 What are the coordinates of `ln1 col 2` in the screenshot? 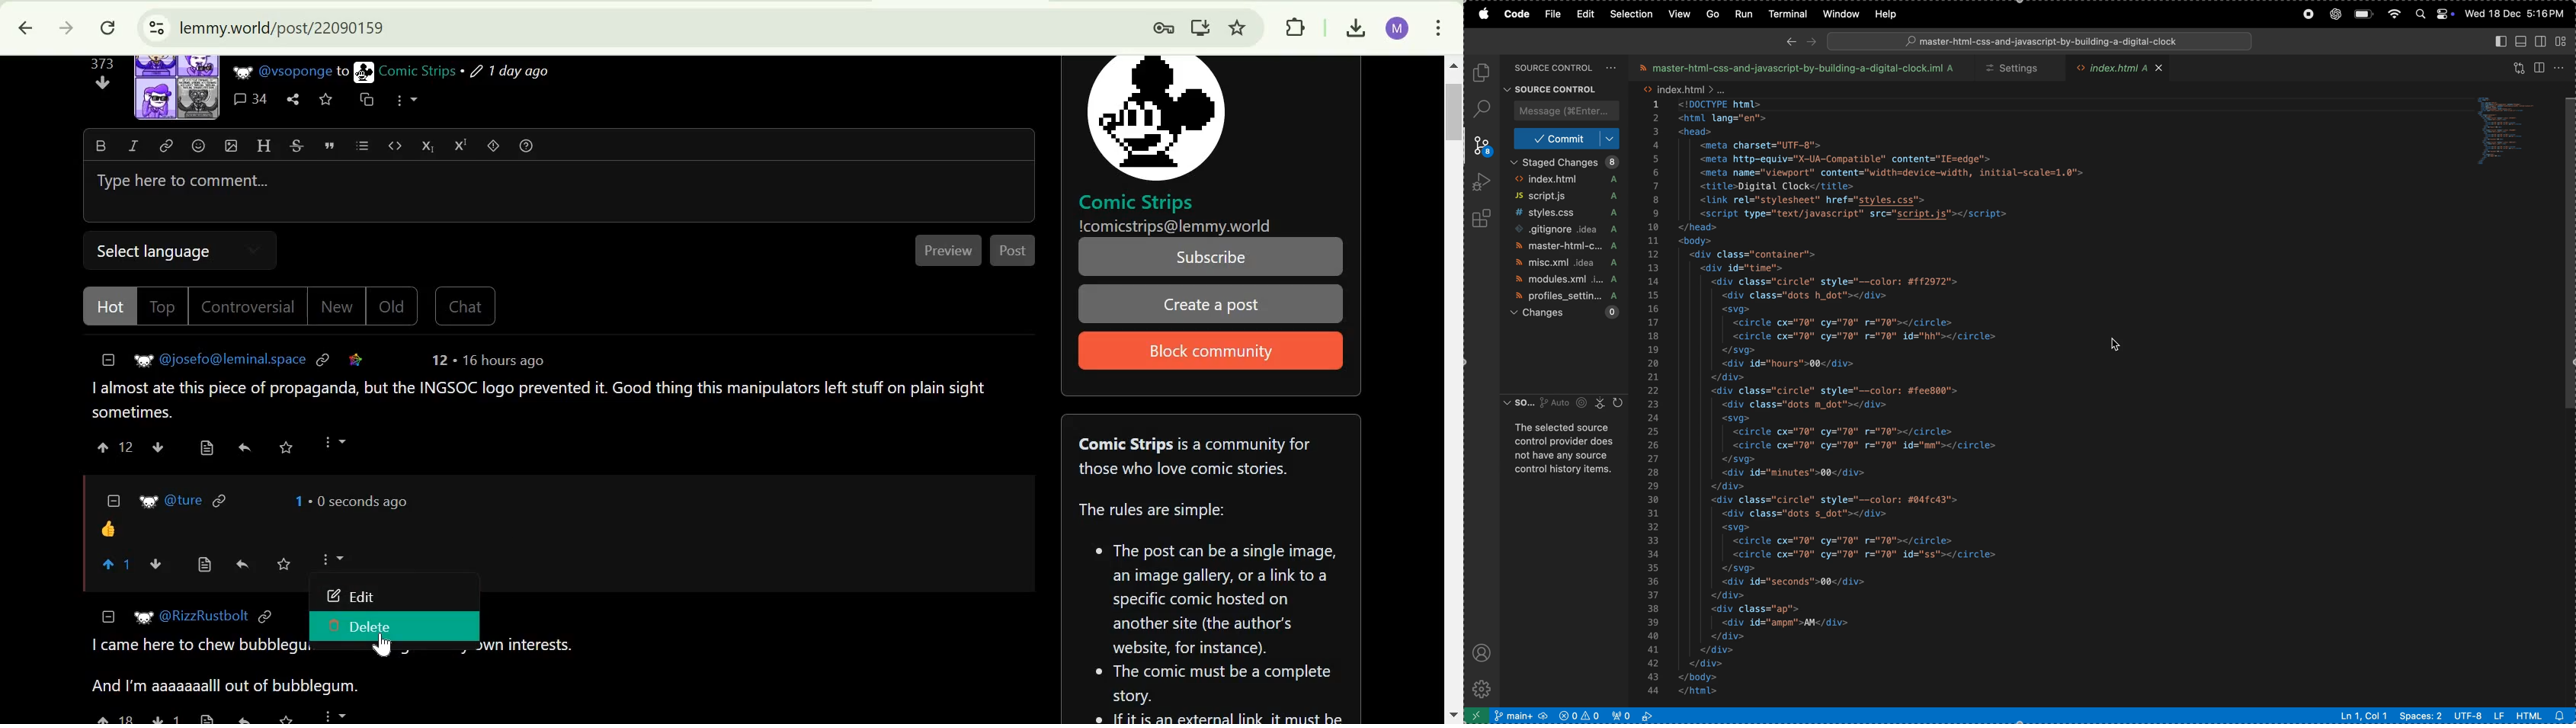 It's located at (2364, 716).